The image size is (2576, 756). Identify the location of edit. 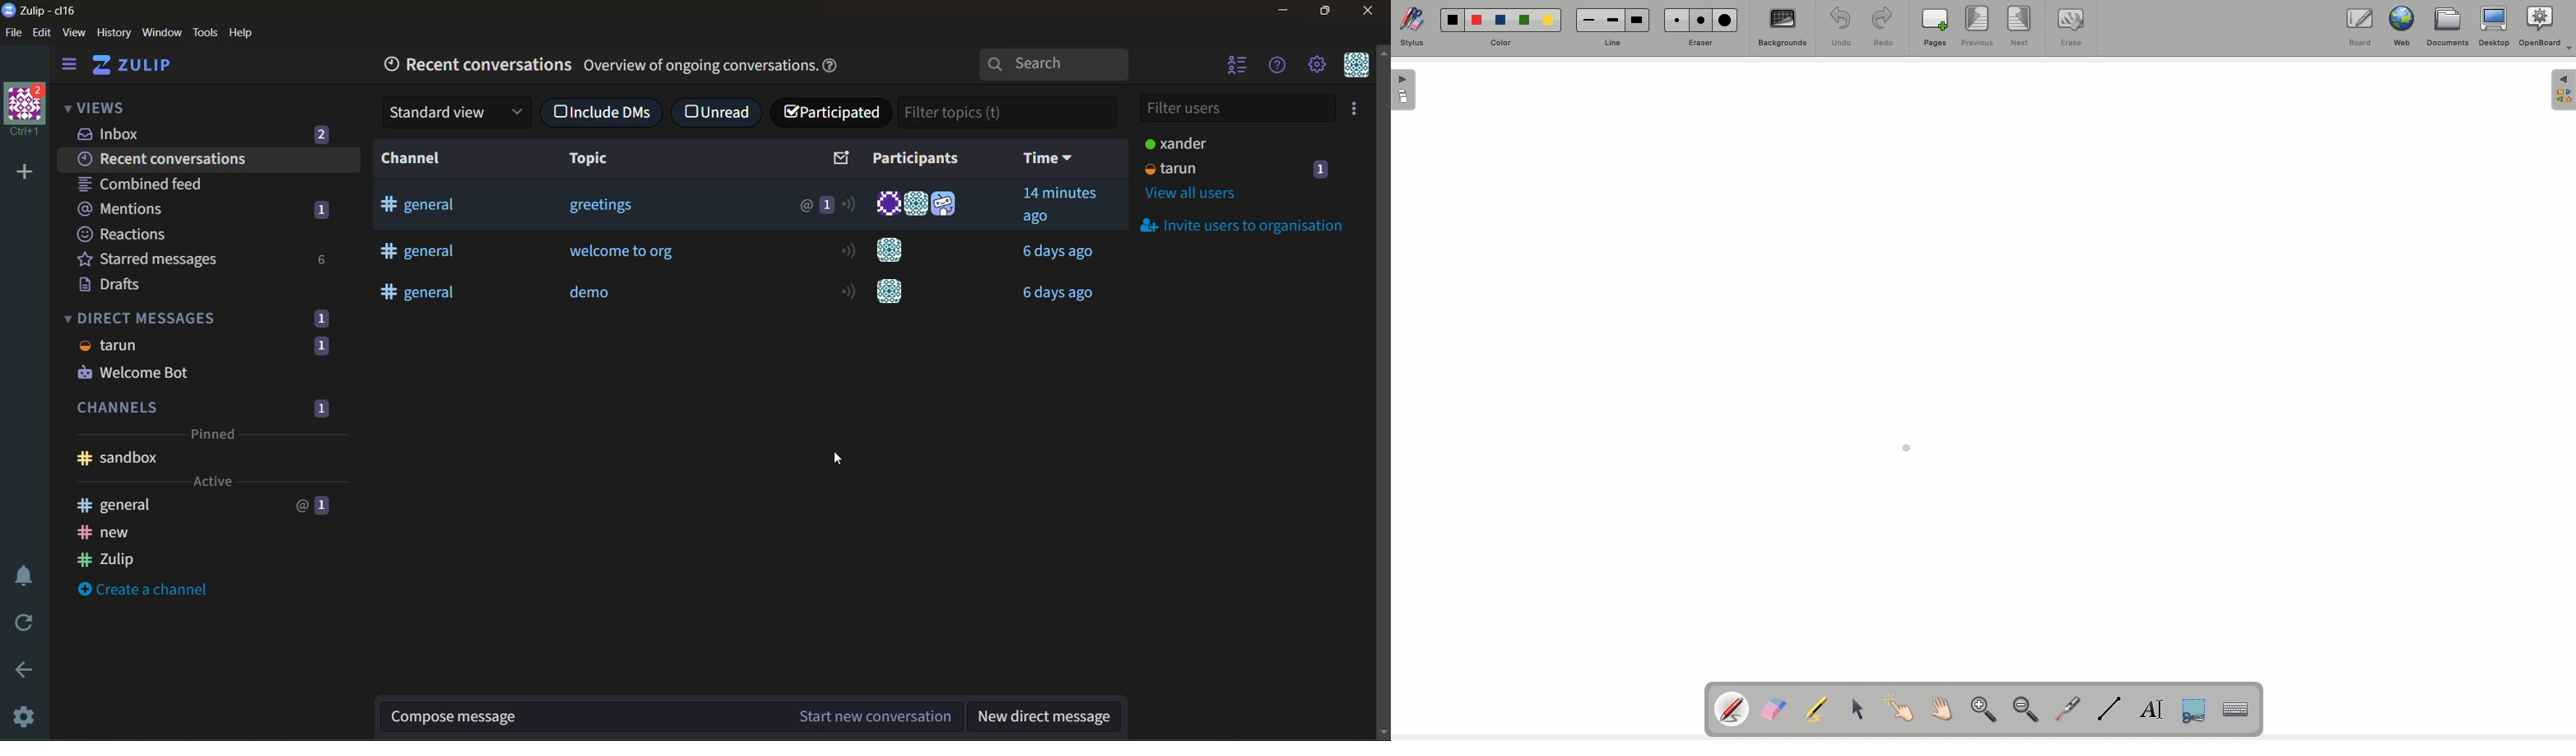
(43, 32).